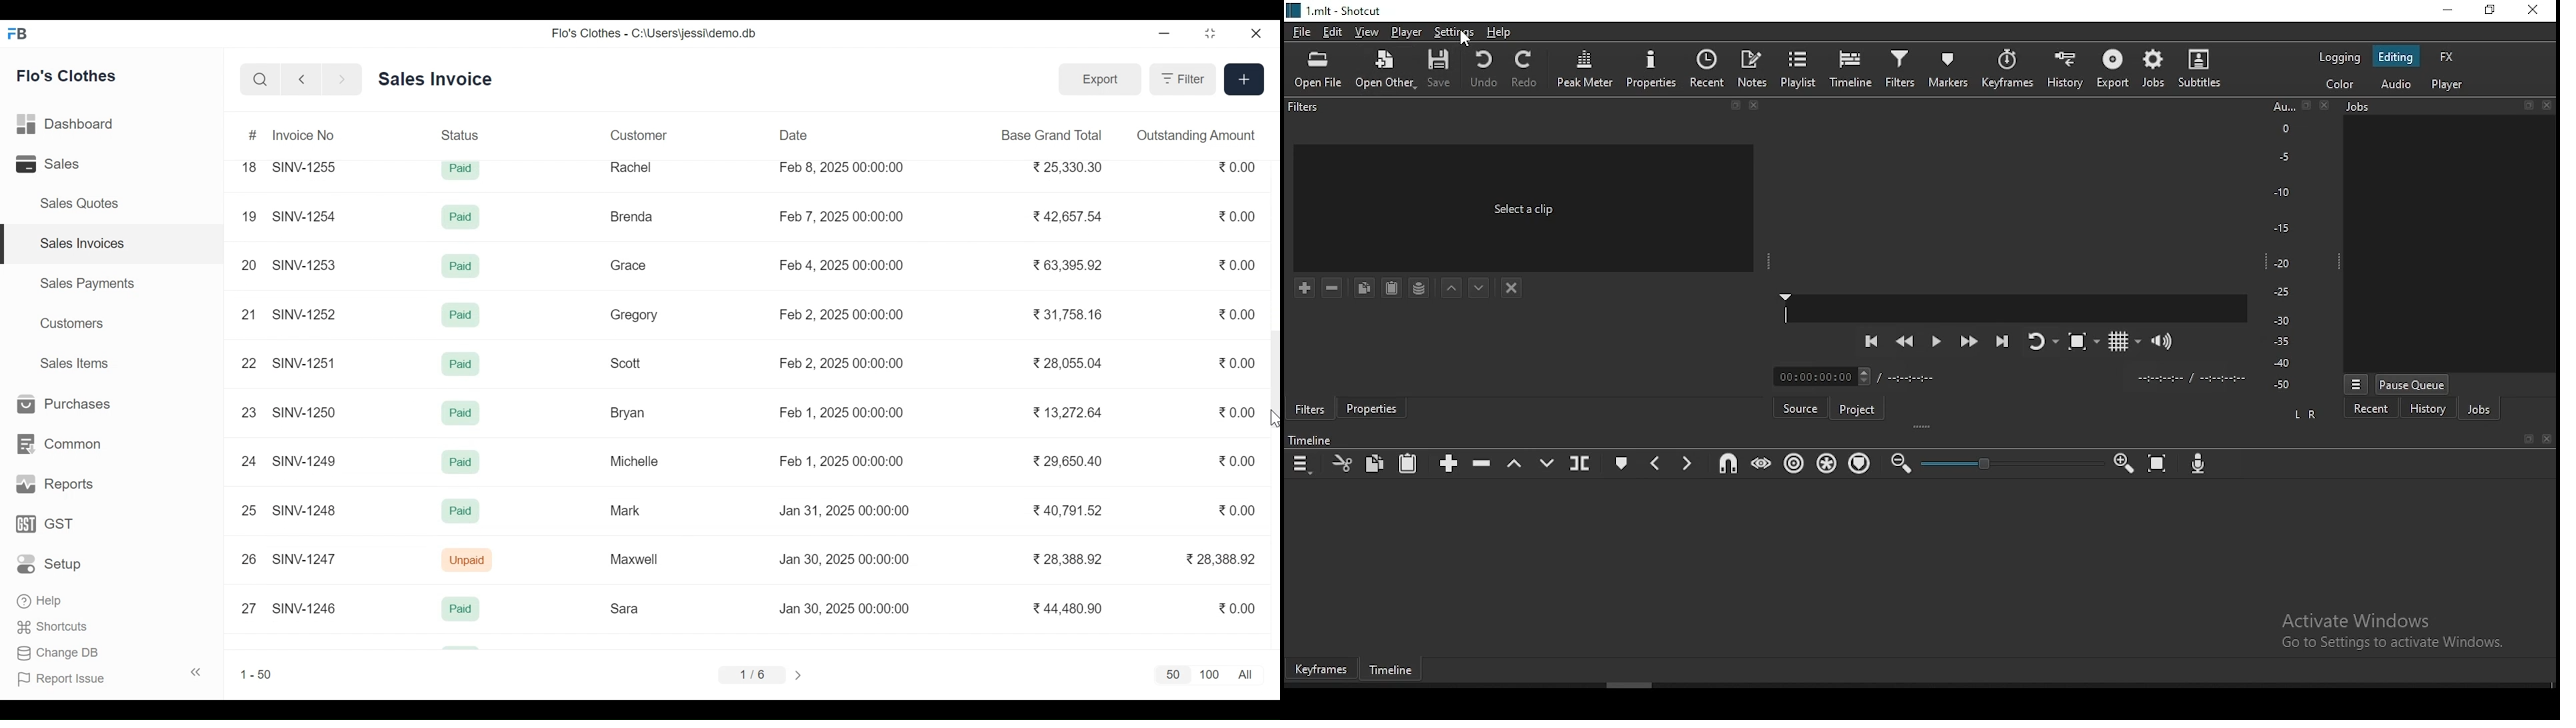 The height and width of the screenshot is (728, 2576). What do you see at coordinates (1312, 440) in the screenshot?
I see `Timeline` at bounding box center [1312, 440].